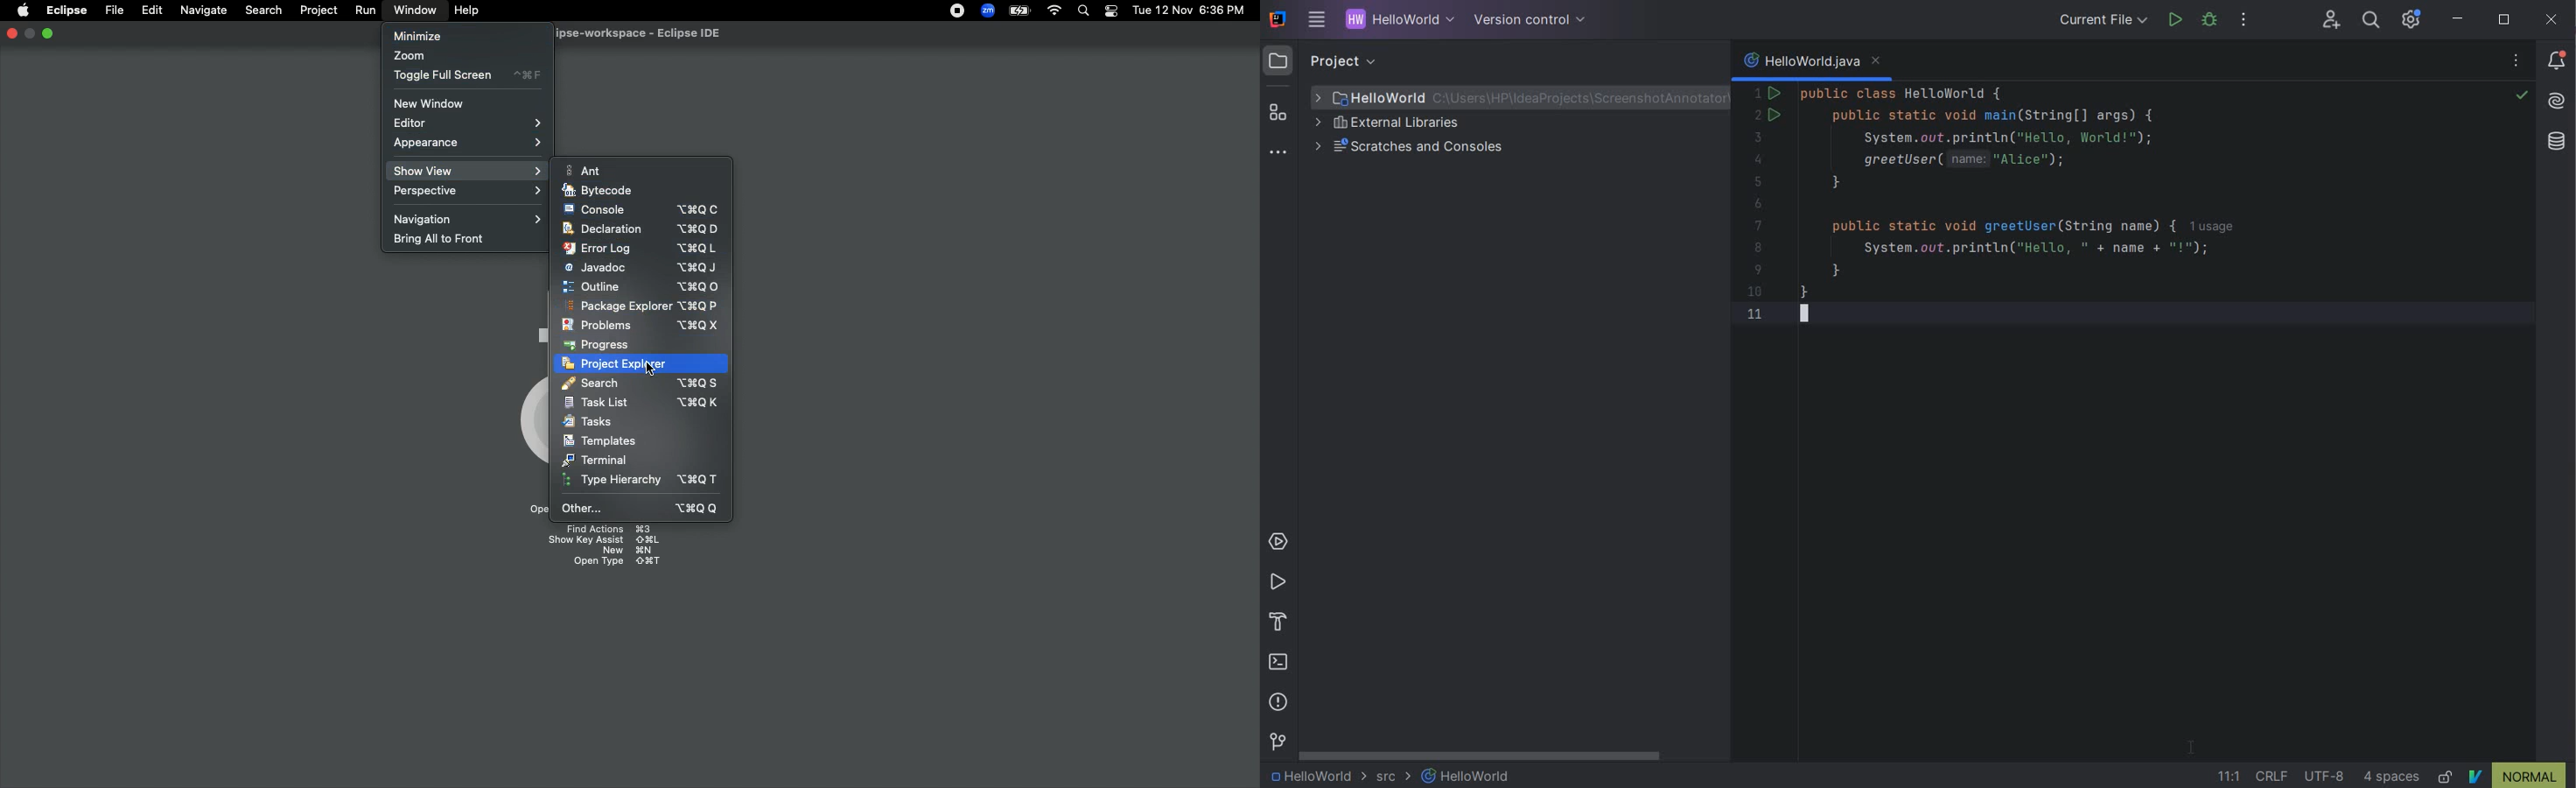 The height and width of the screenshot is (812, 2576). Describe the element at coordinates (1054, 11) in the screenshot. I see `Internet` at that location.